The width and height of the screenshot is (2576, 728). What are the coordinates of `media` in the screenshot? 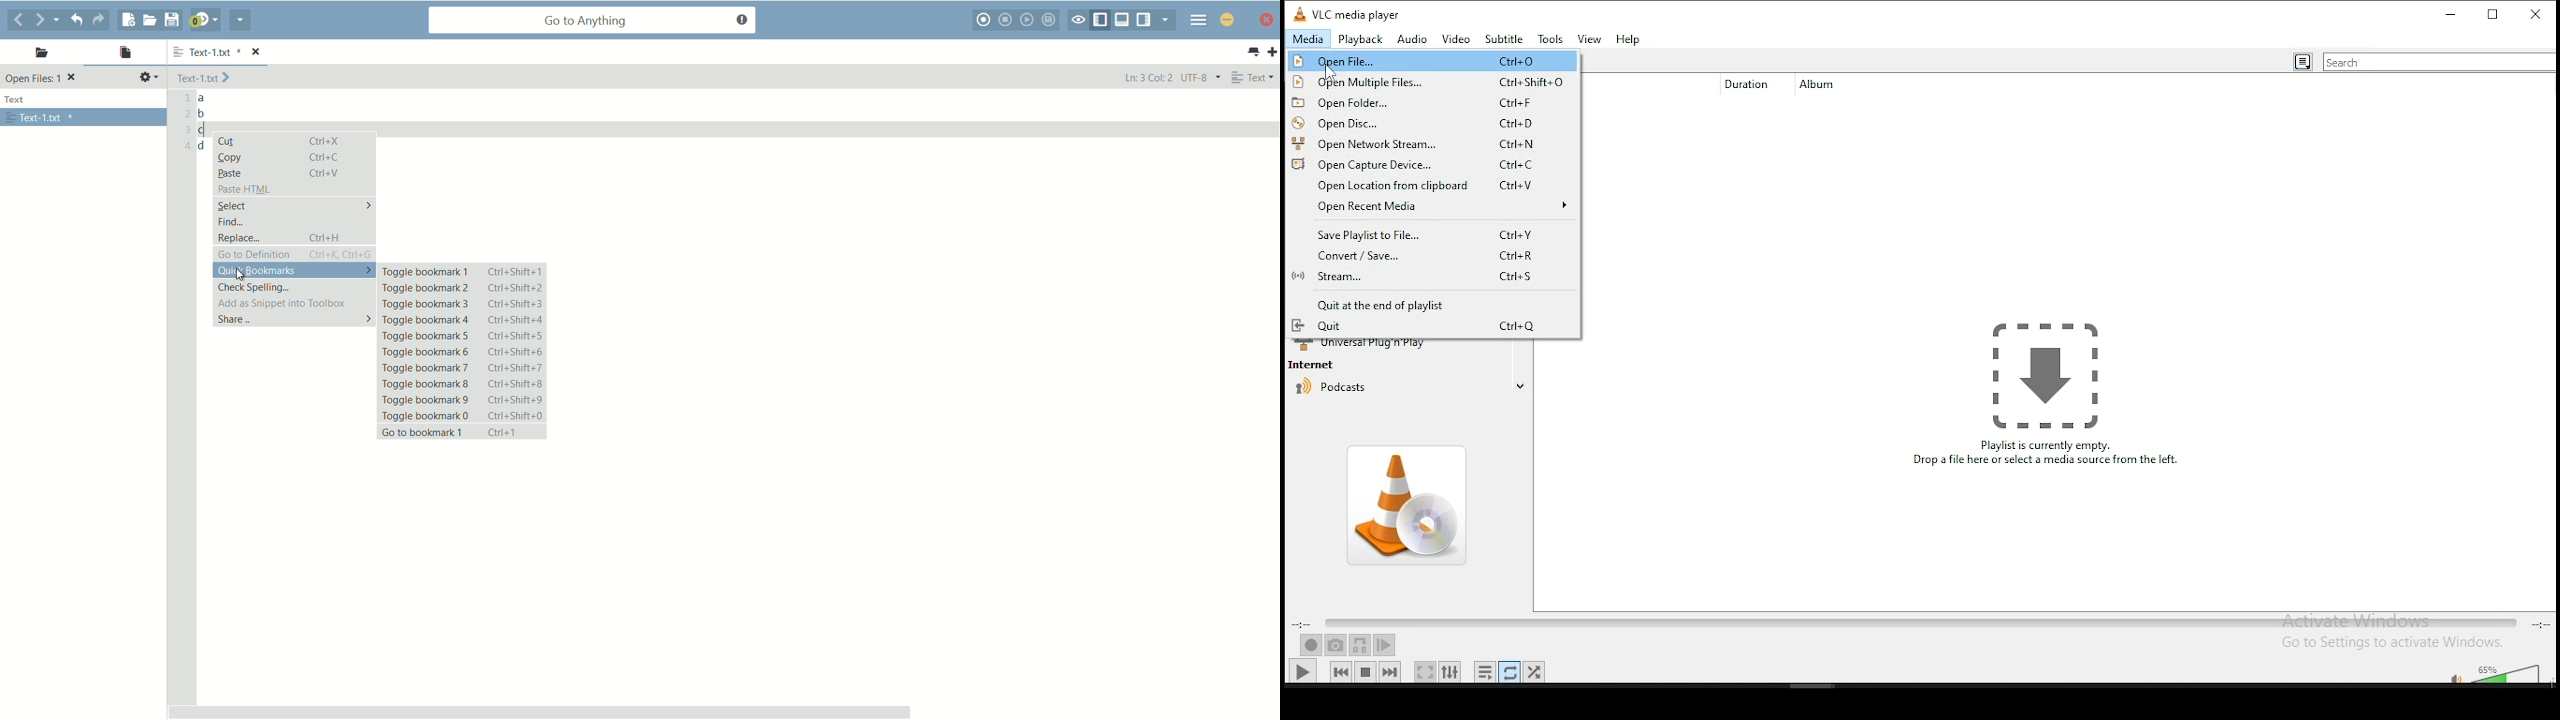 It's located at (1304, 40).